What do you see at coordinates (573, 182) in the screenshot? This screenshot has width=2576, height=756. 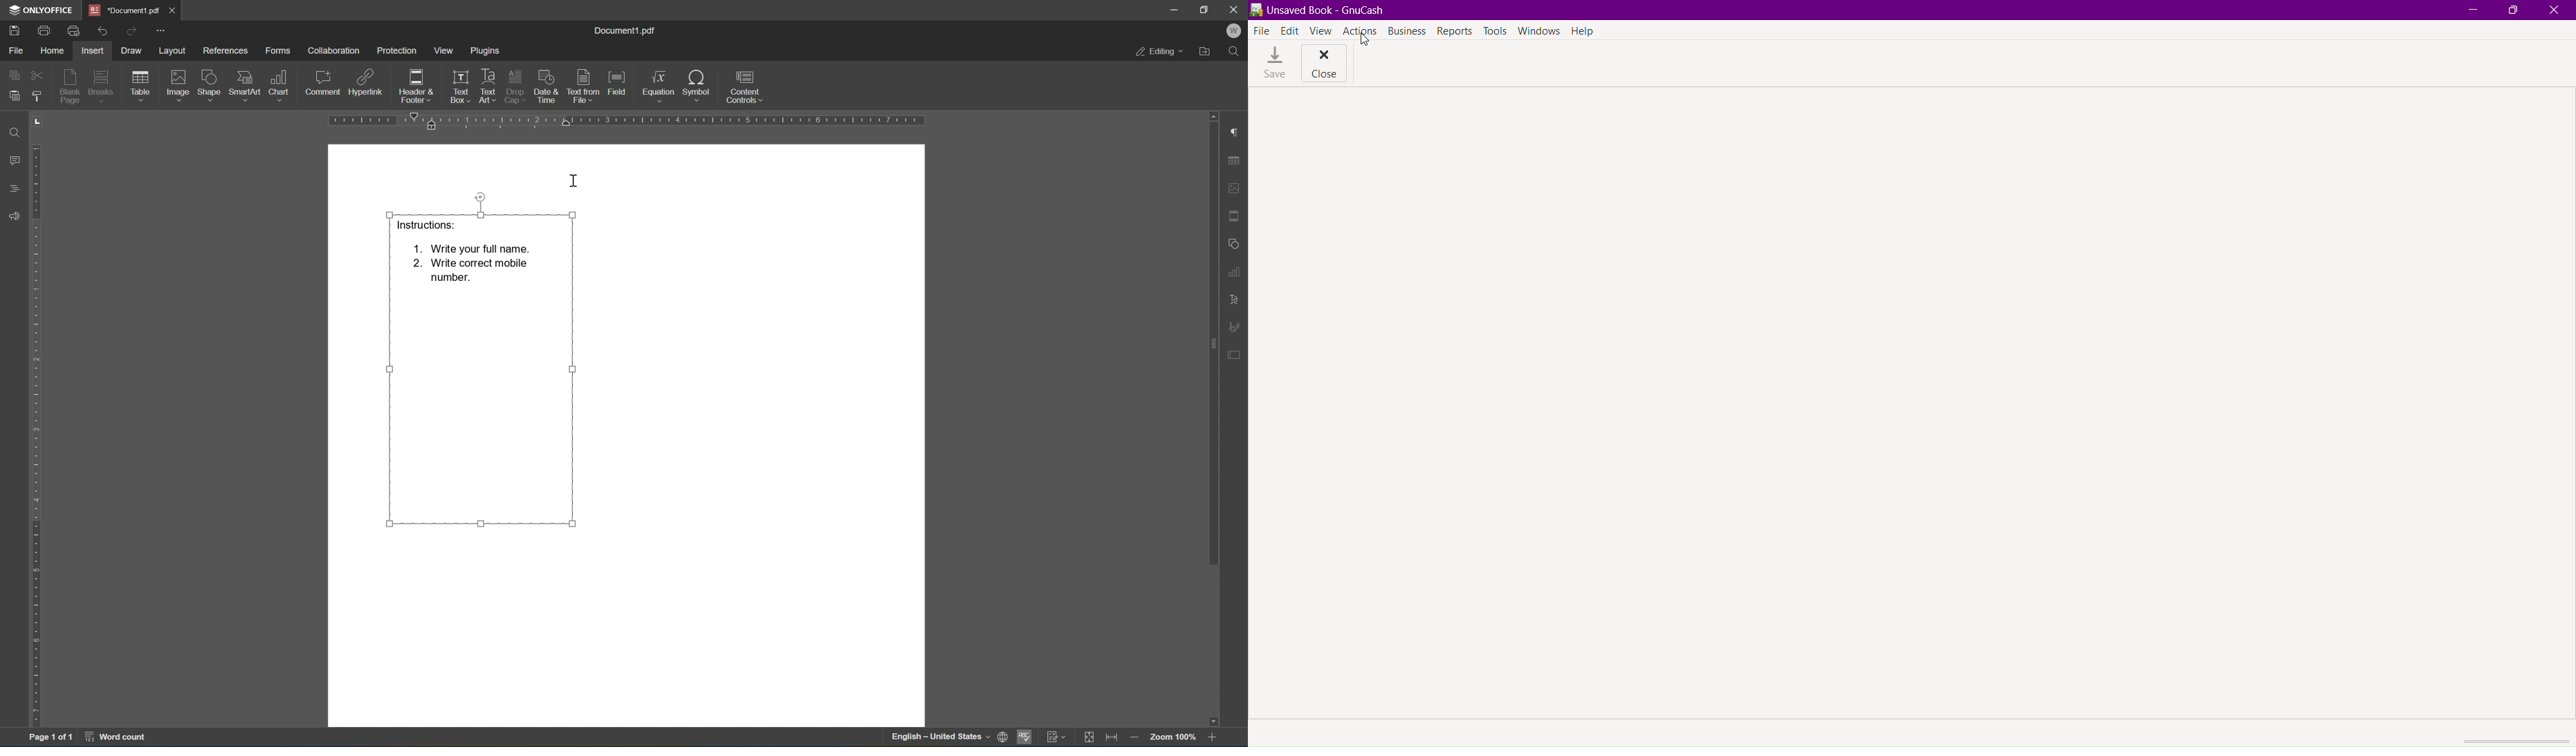 I see `cursor` at bounding box center [573, 182].